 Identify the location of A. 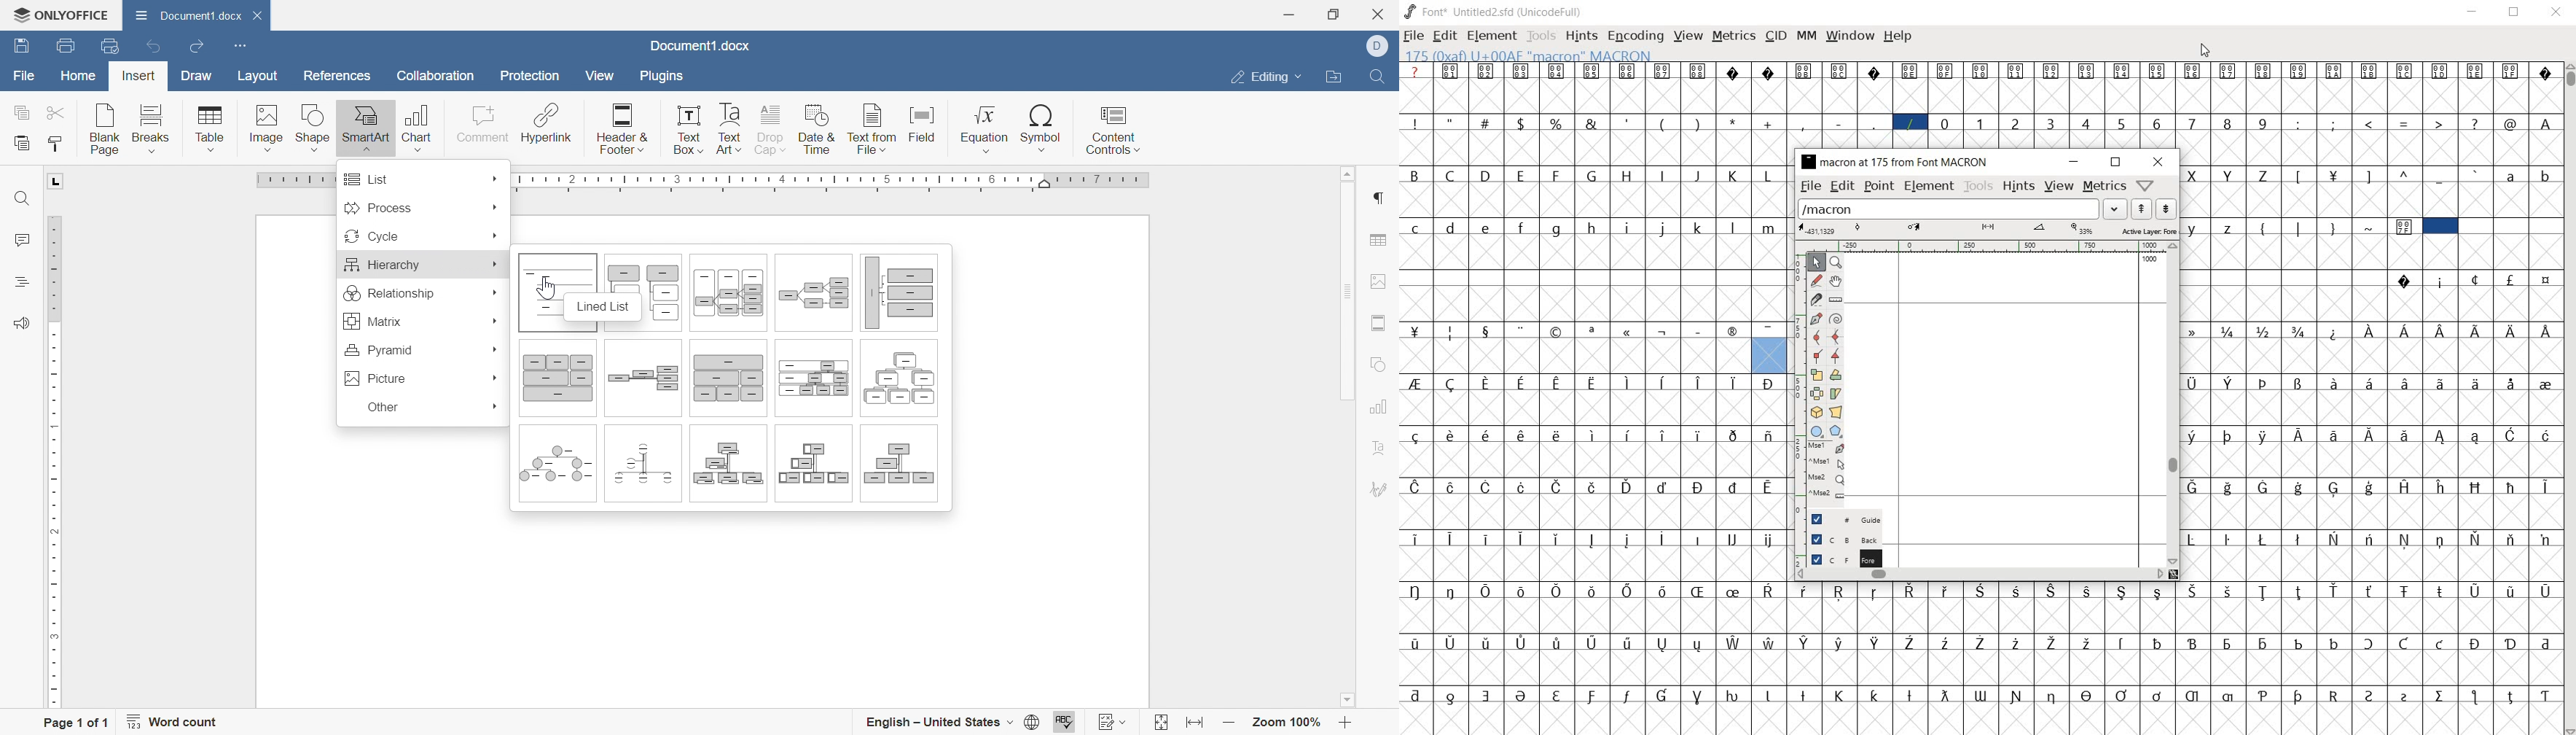
(2548, 123).